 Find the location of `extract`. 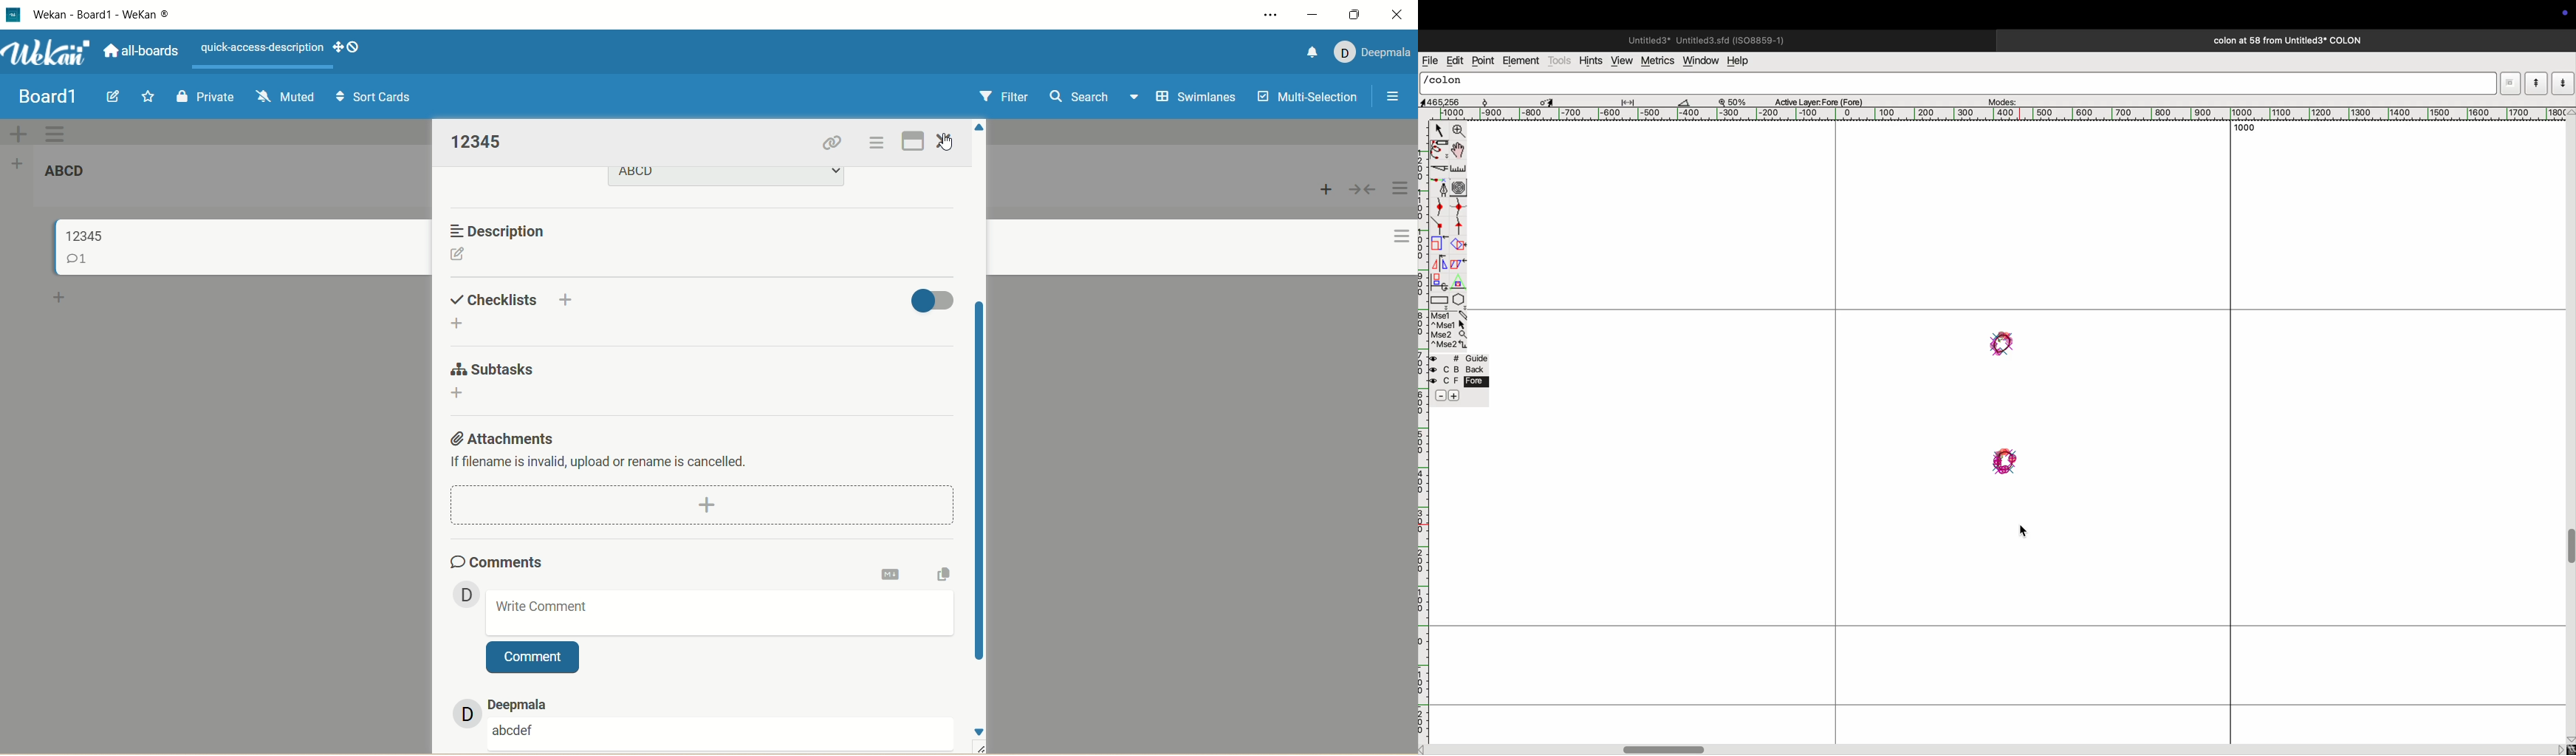

extract is located at coordinates (1458, 245).